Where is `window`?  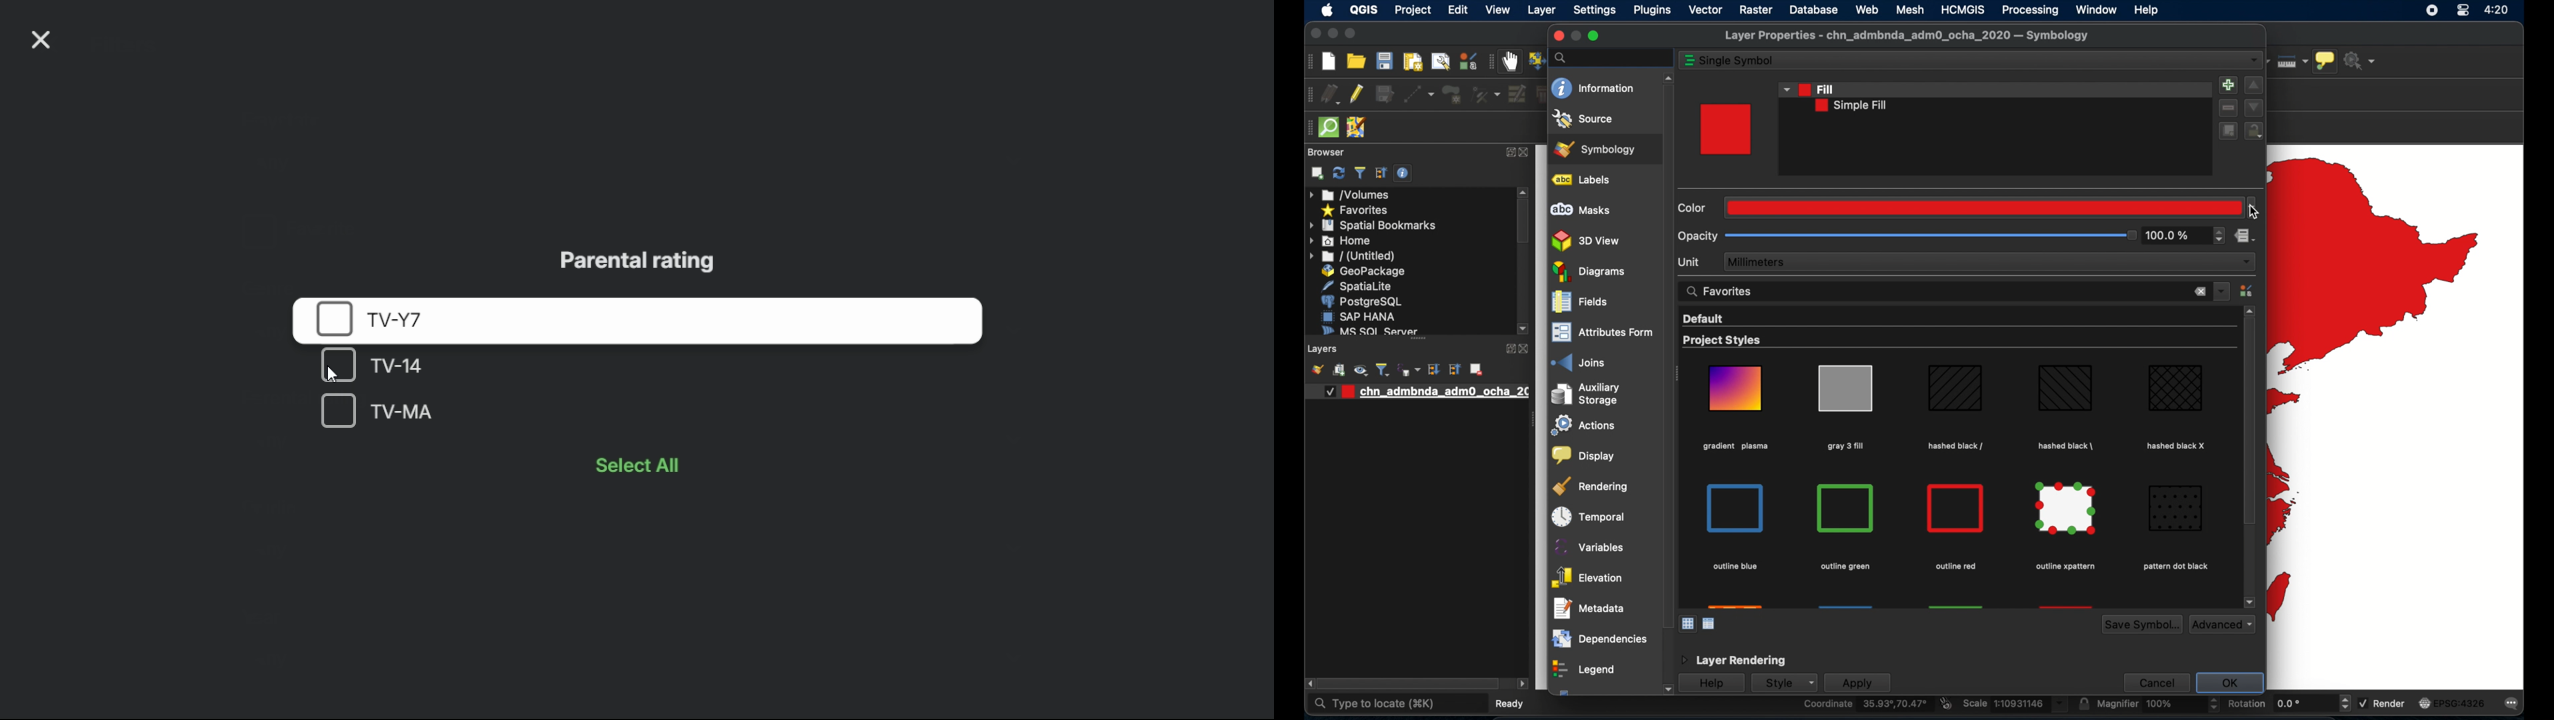
window is located at coordinates (2097, 9).